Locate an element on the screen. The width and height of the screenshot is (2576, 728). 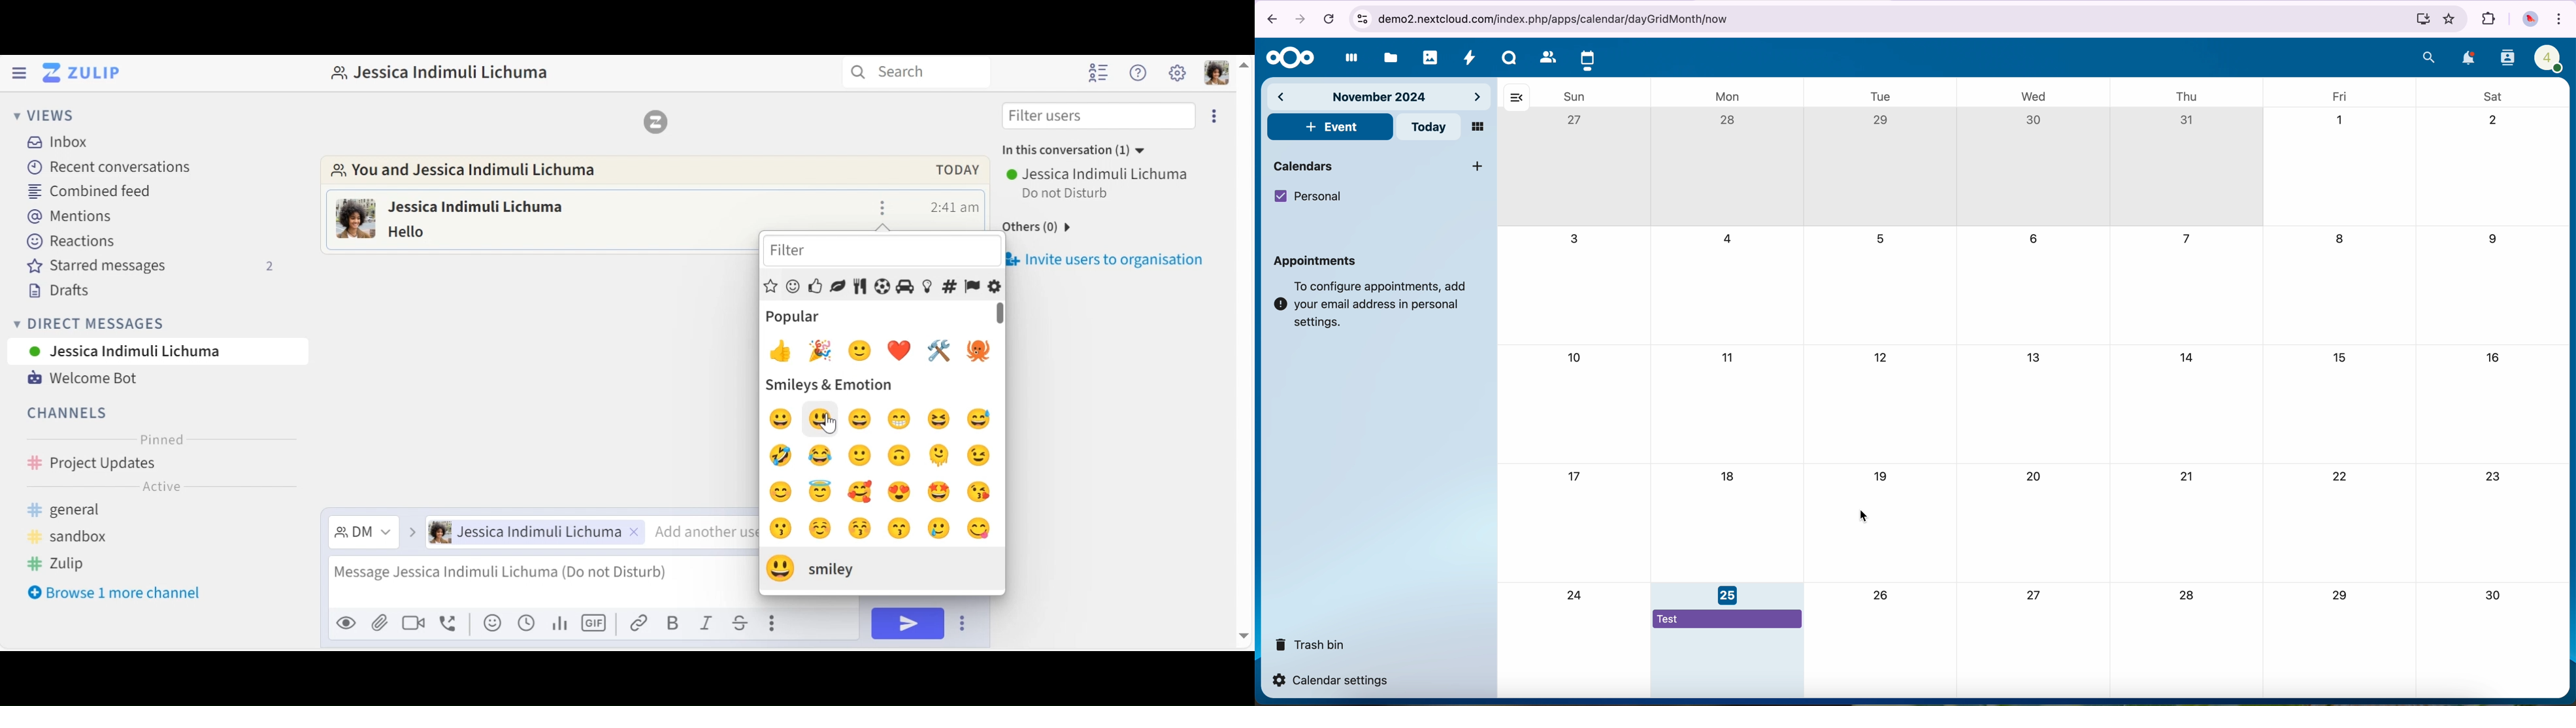
today is located at coordinates (951, 170).